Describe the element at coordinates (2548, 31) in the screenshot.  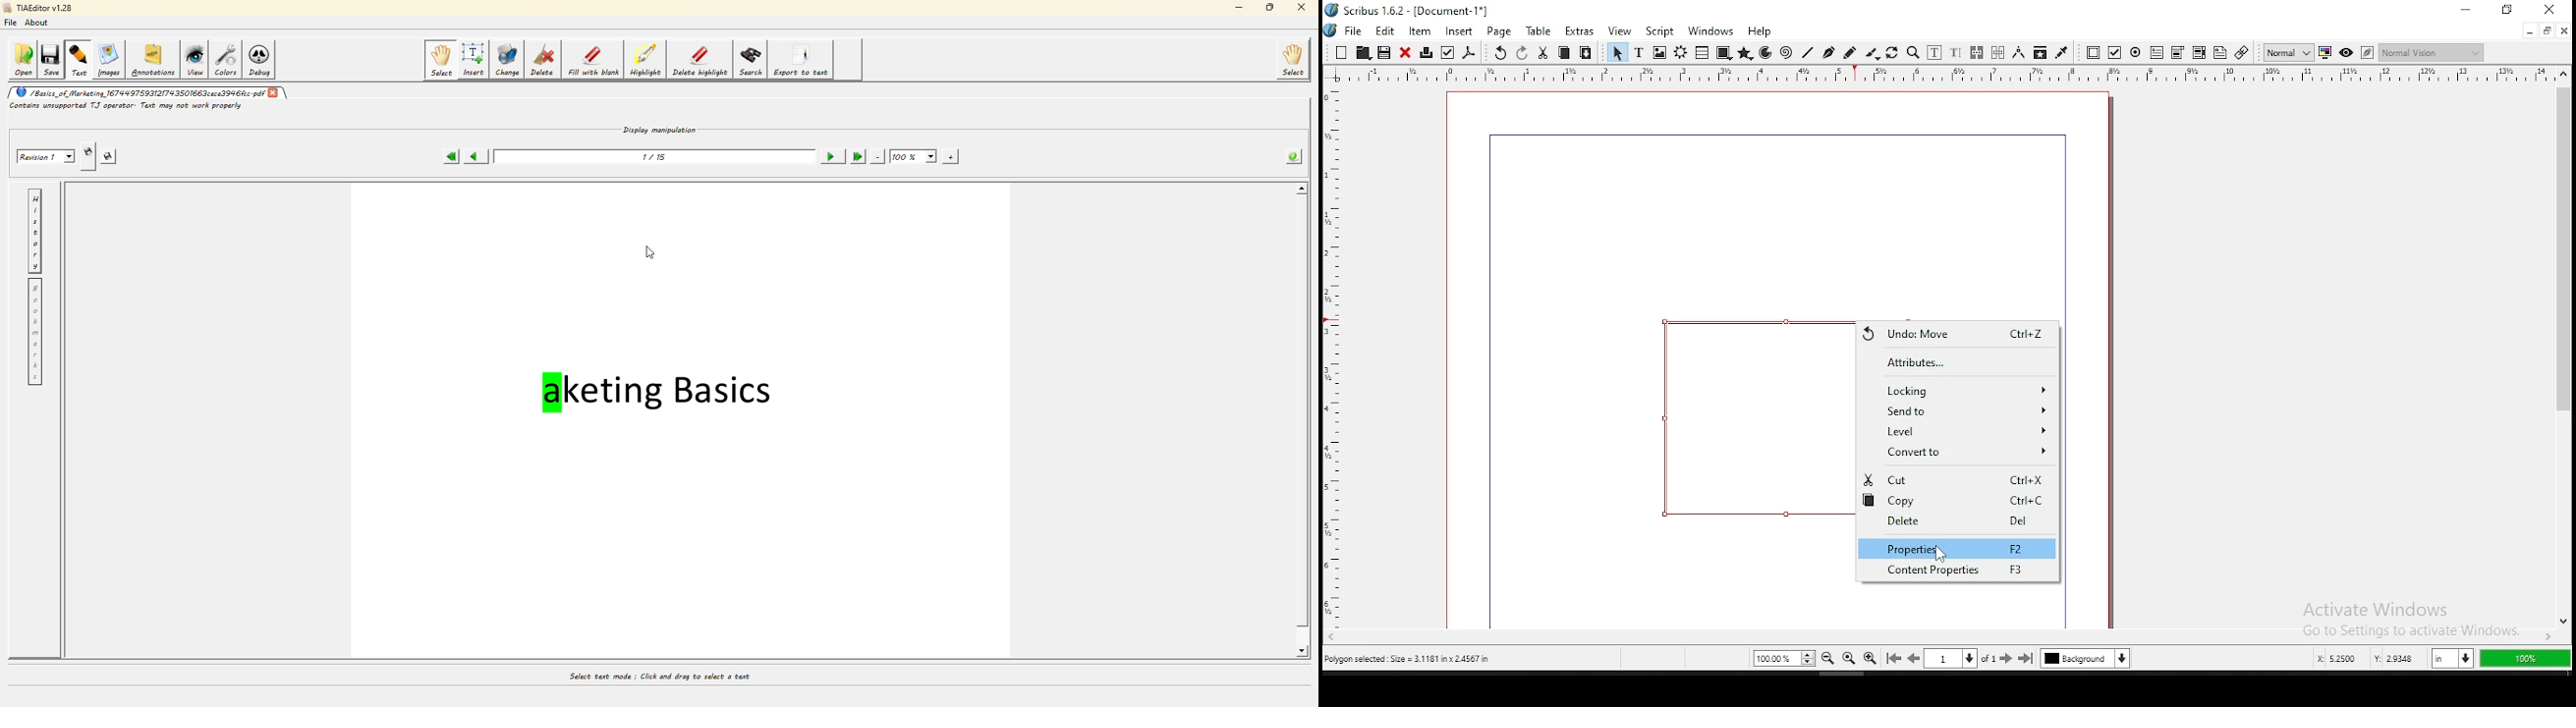
I see `restore` at that location.